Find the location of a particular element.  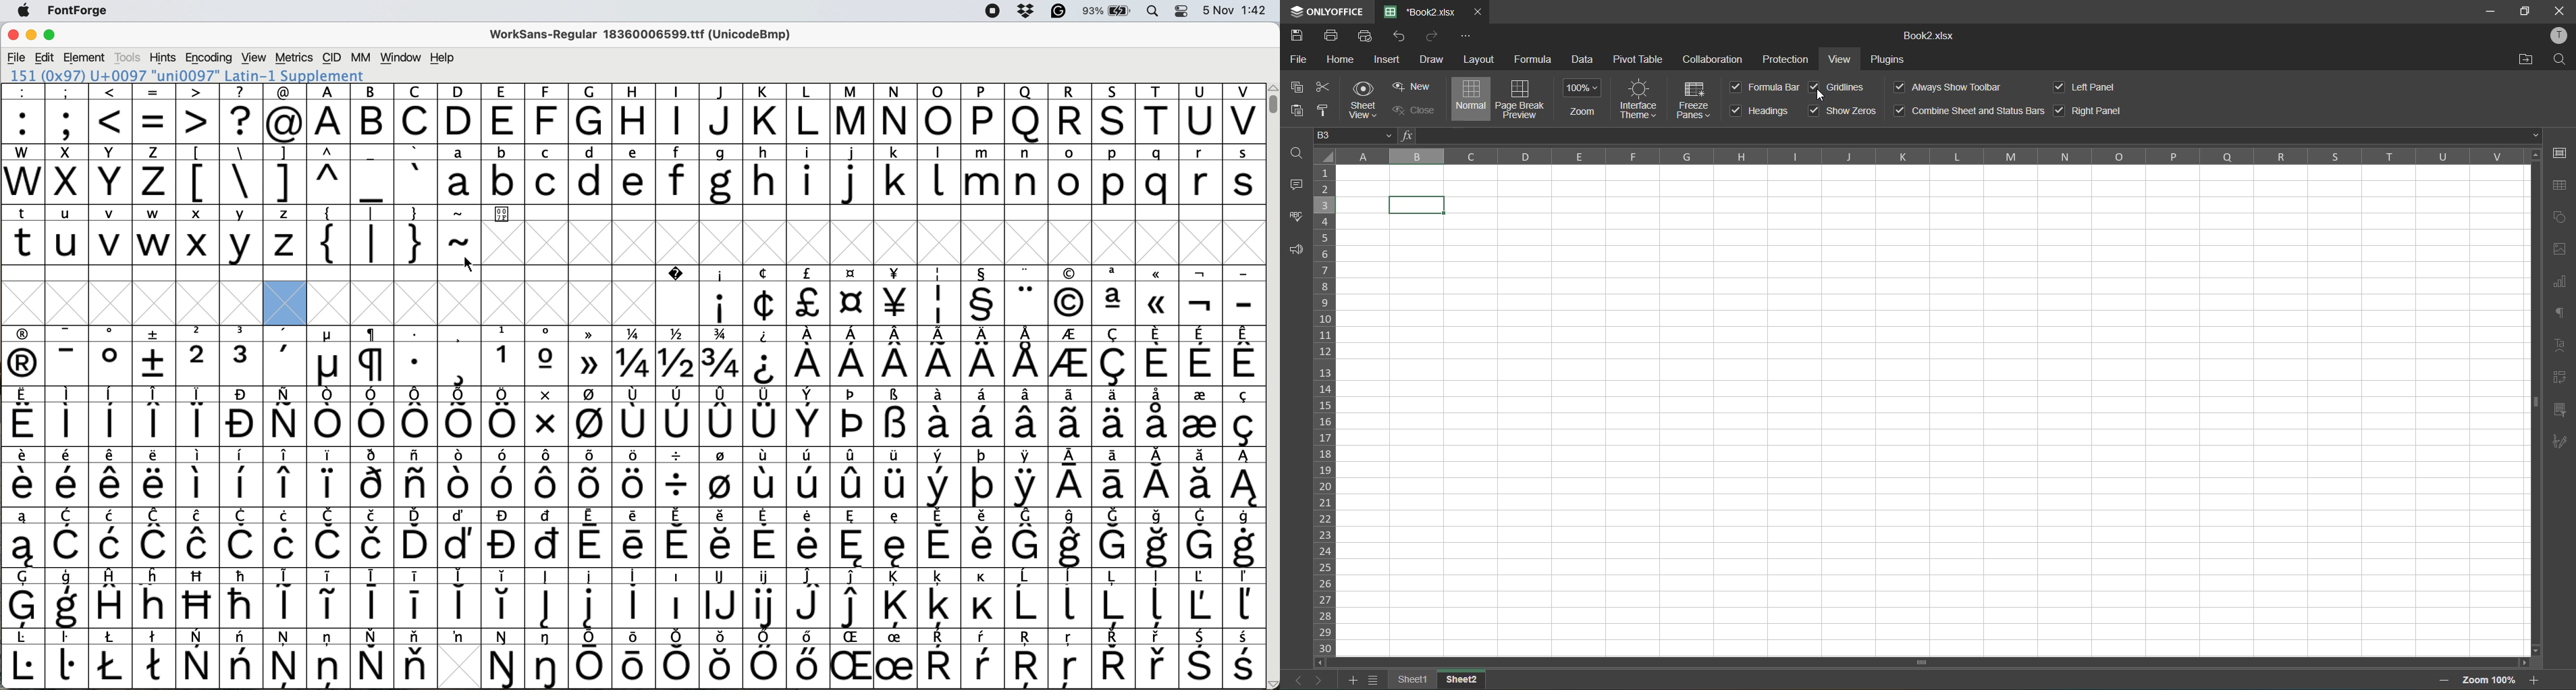

symbol is located at coordinates (503, 417).